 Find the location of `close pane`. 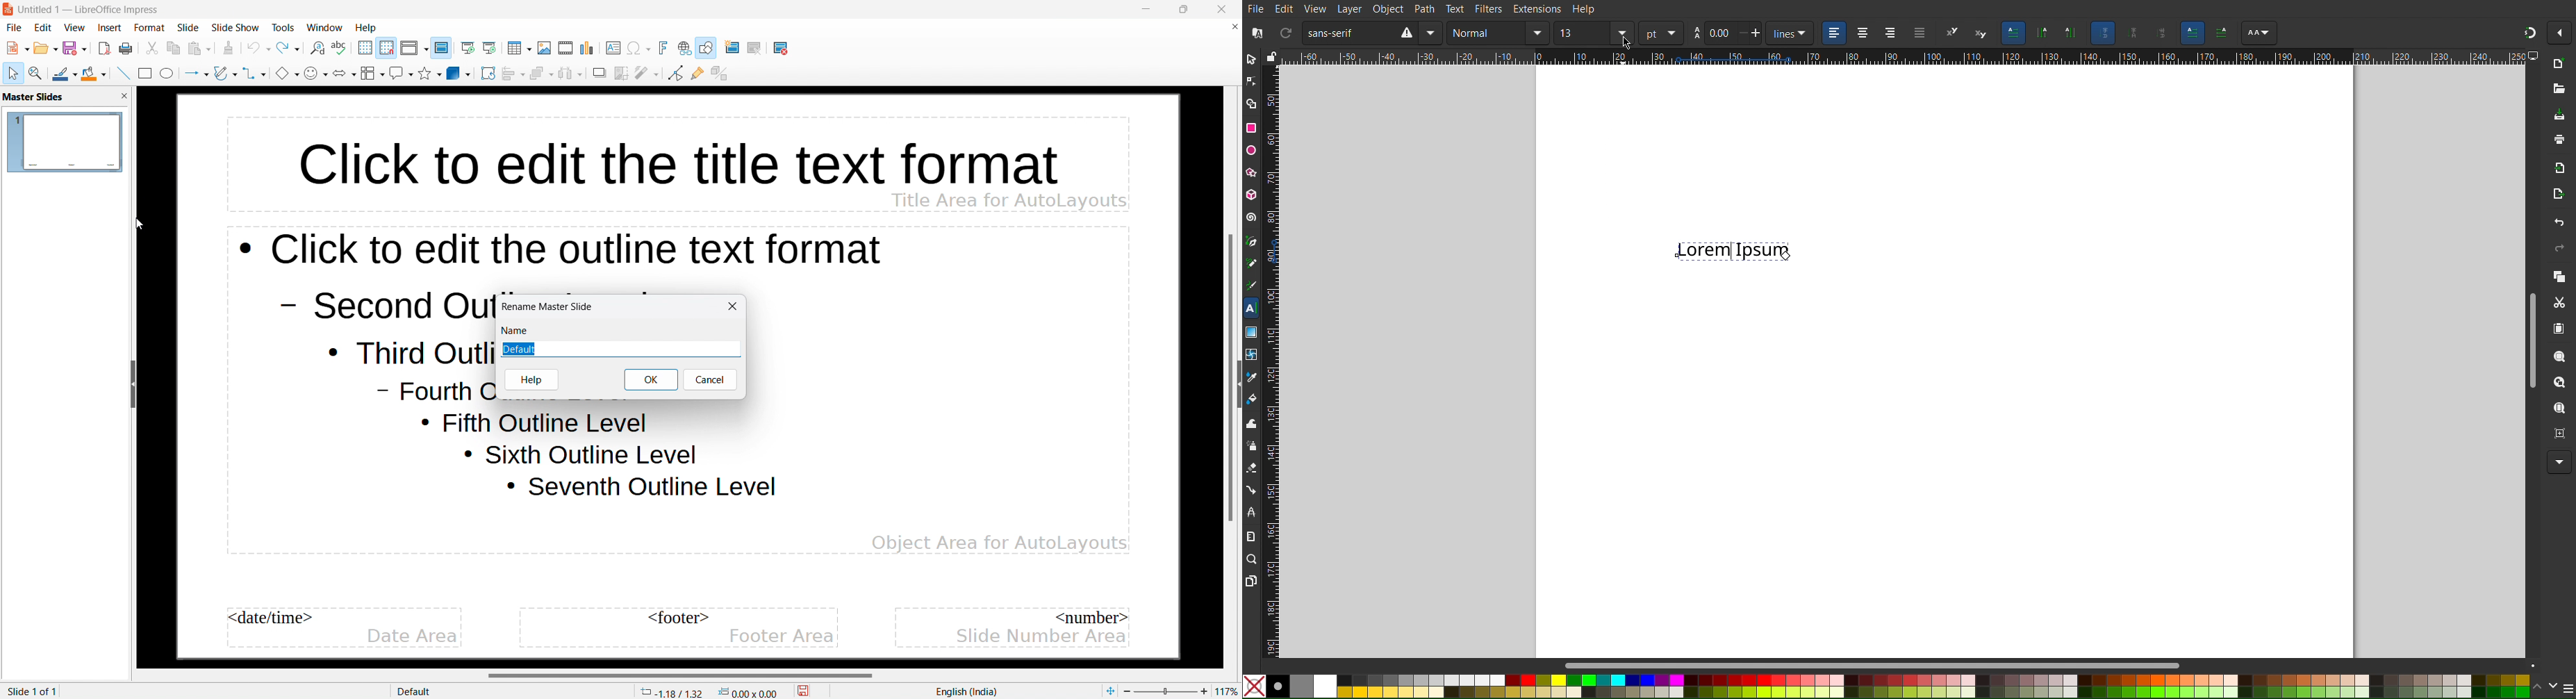

close pane is located at coordinates (124, 96).